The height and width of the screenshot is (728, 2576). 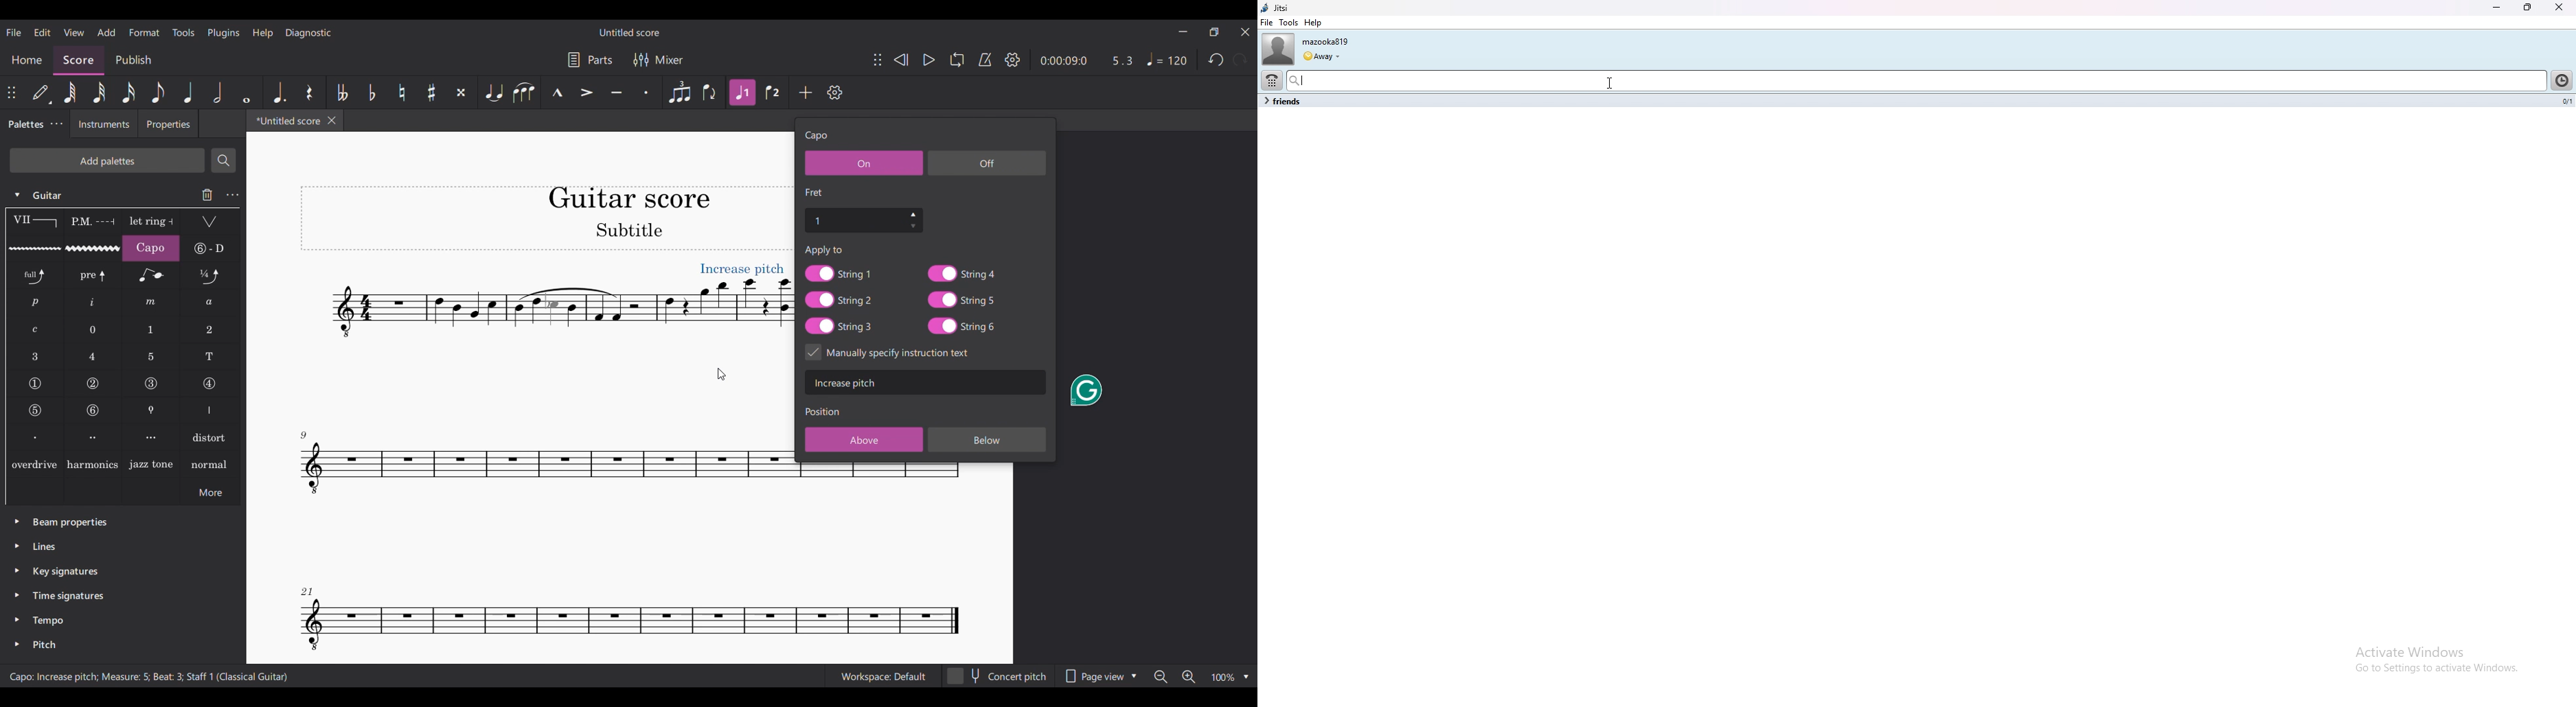 I want to click on Half note, so click(x=218, y=92).